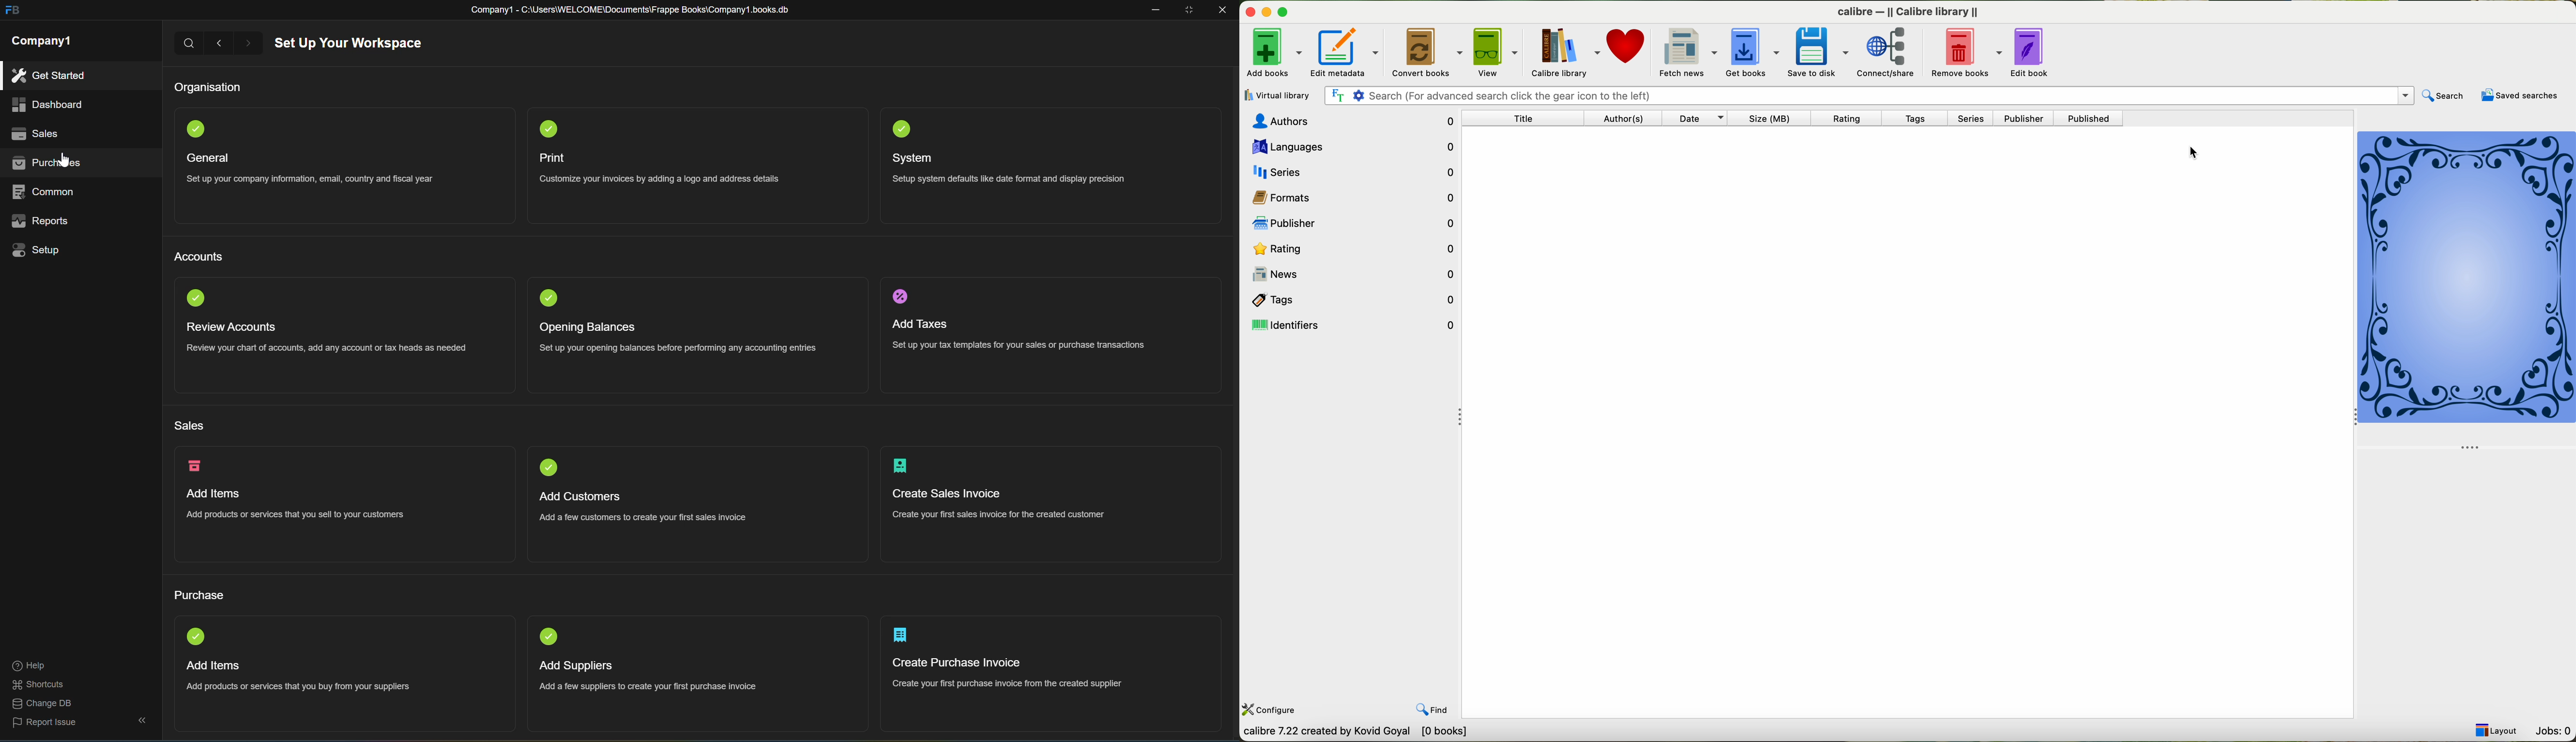 This screenshot has height=756, width=2576. I want to click on close, so click(1225, 11).